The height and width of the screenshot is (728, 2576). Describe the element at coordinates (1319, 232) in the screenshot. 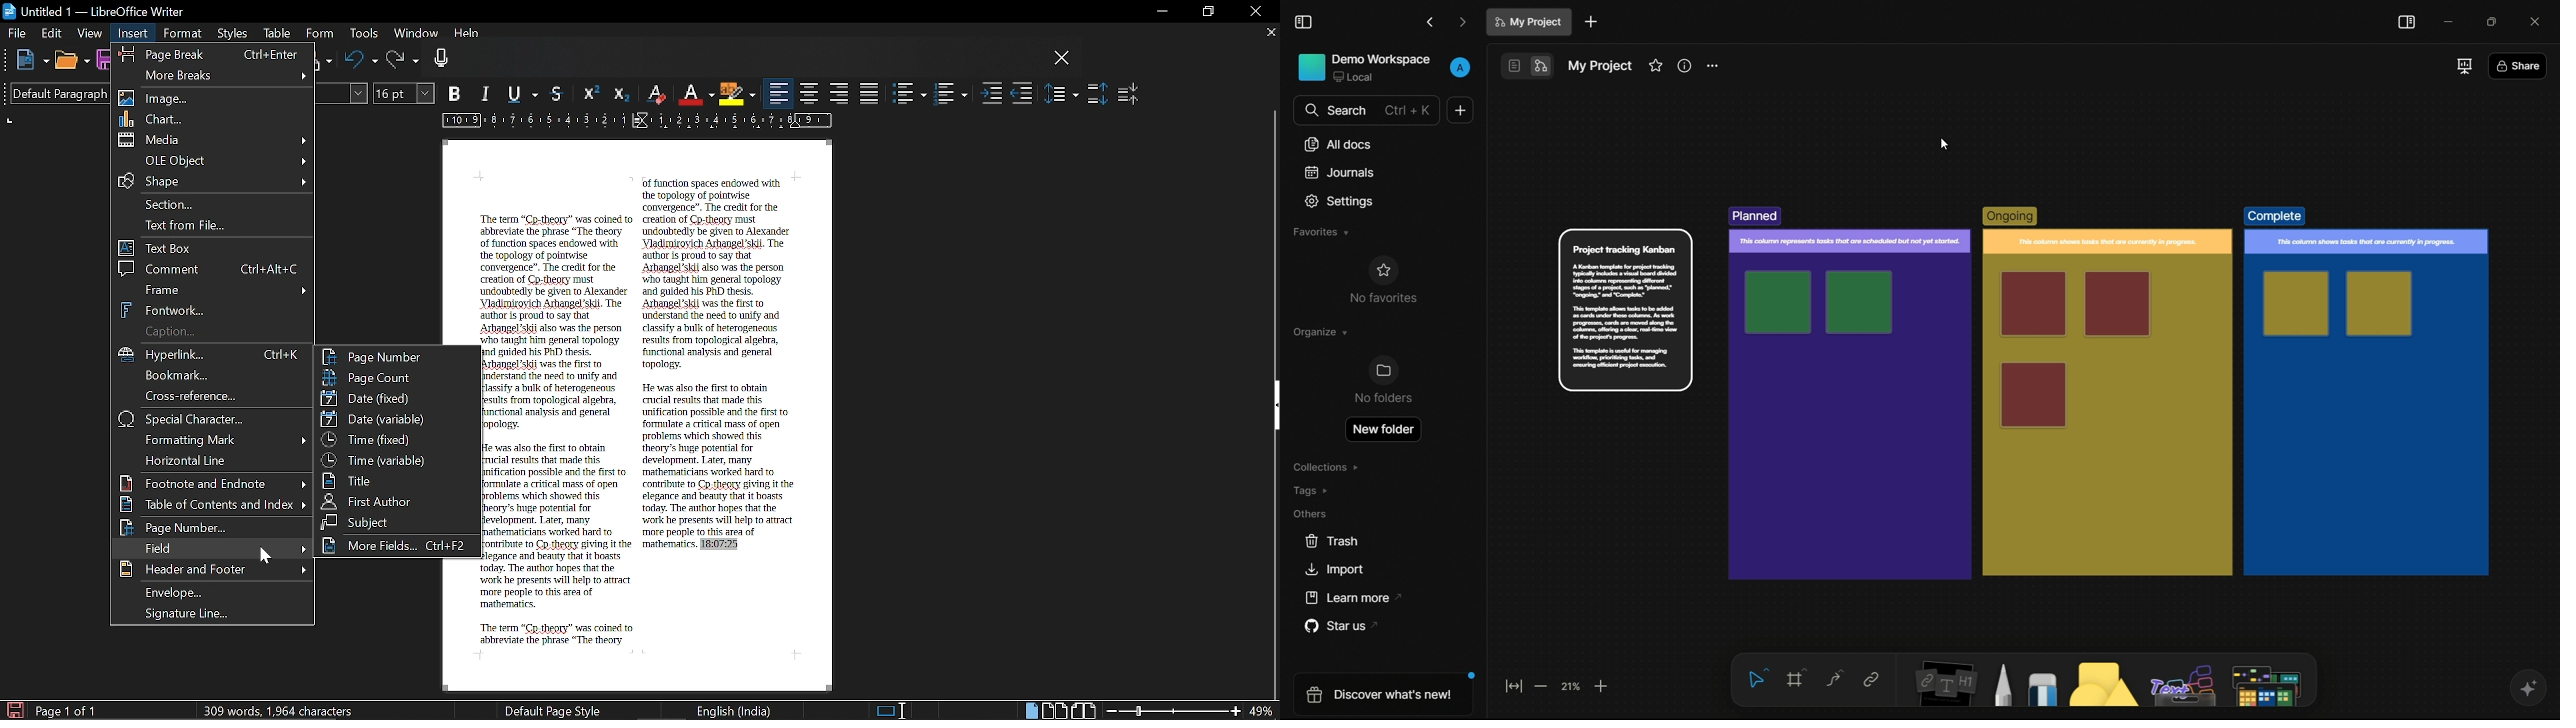

I see `favorites` at that location.